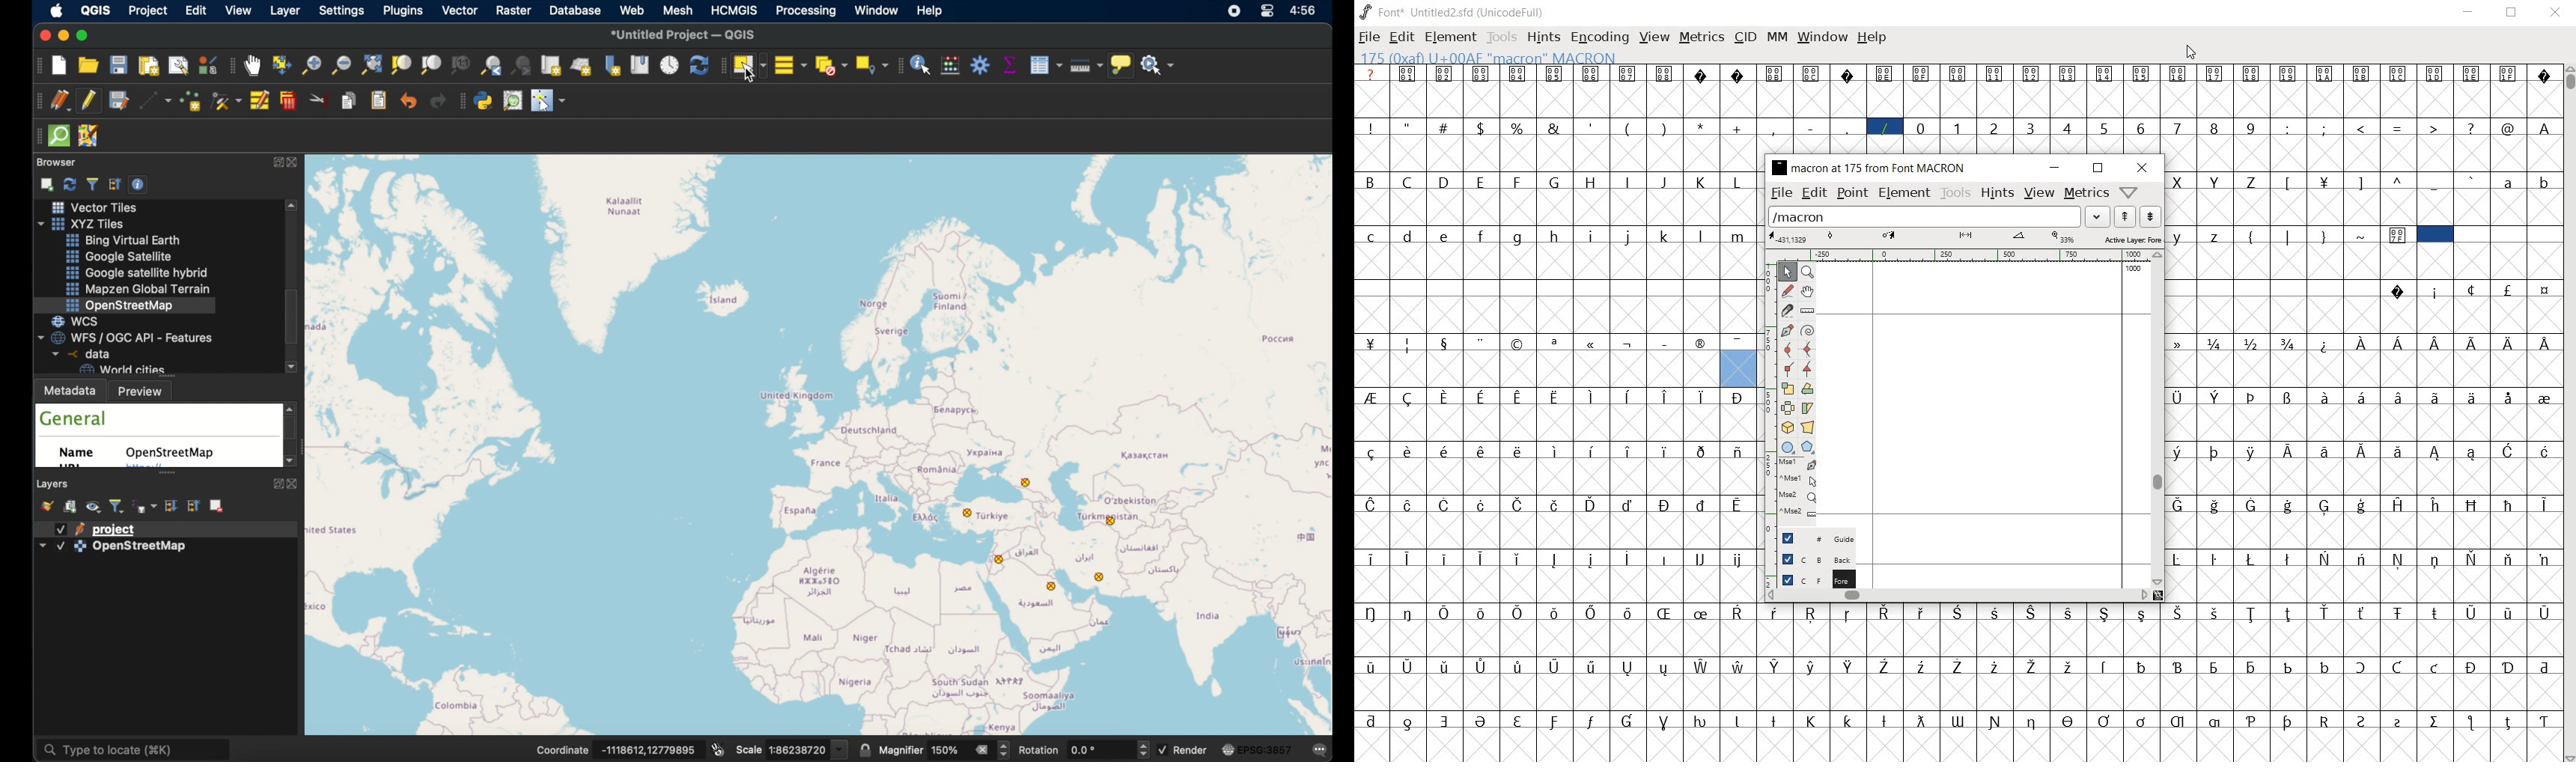 The width and height of the screenshot is (2576, 784). What do you see at coordinates (1556, 560) in the screenshot?
I see `Symbol` at bounding box center [1556, 560].